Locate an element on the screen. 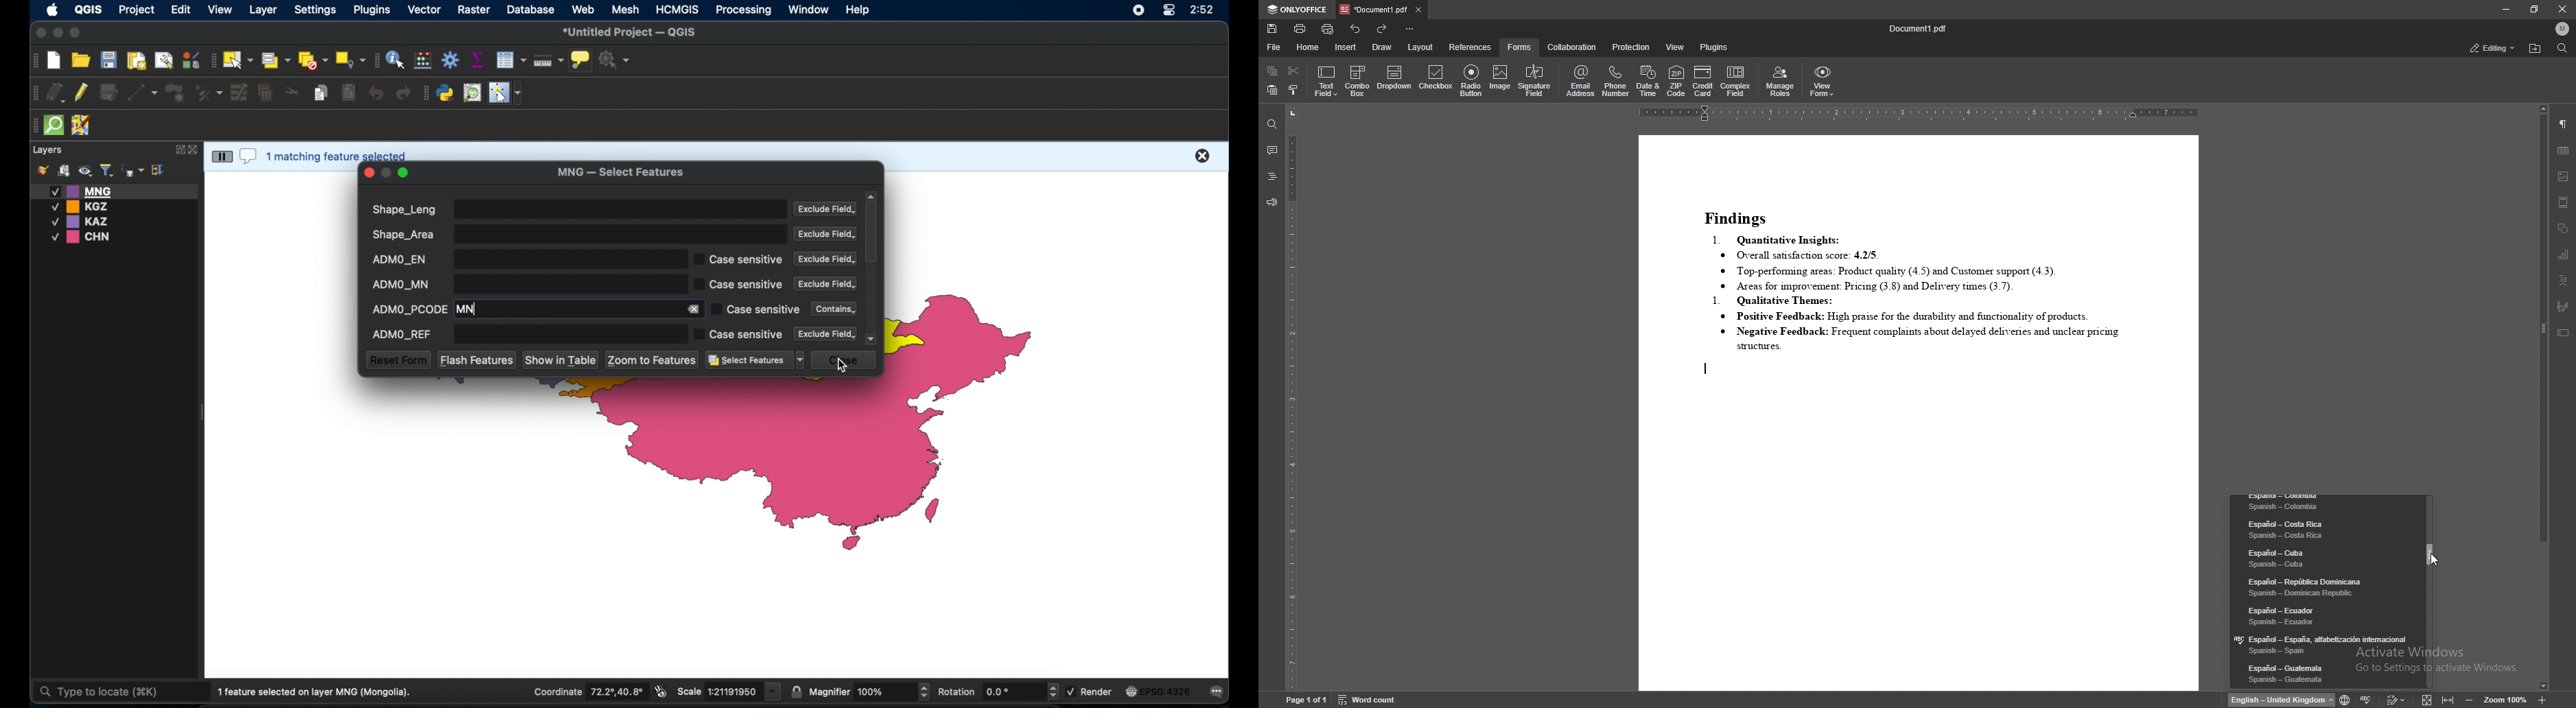  style manager is located at coordinates (191, 58).